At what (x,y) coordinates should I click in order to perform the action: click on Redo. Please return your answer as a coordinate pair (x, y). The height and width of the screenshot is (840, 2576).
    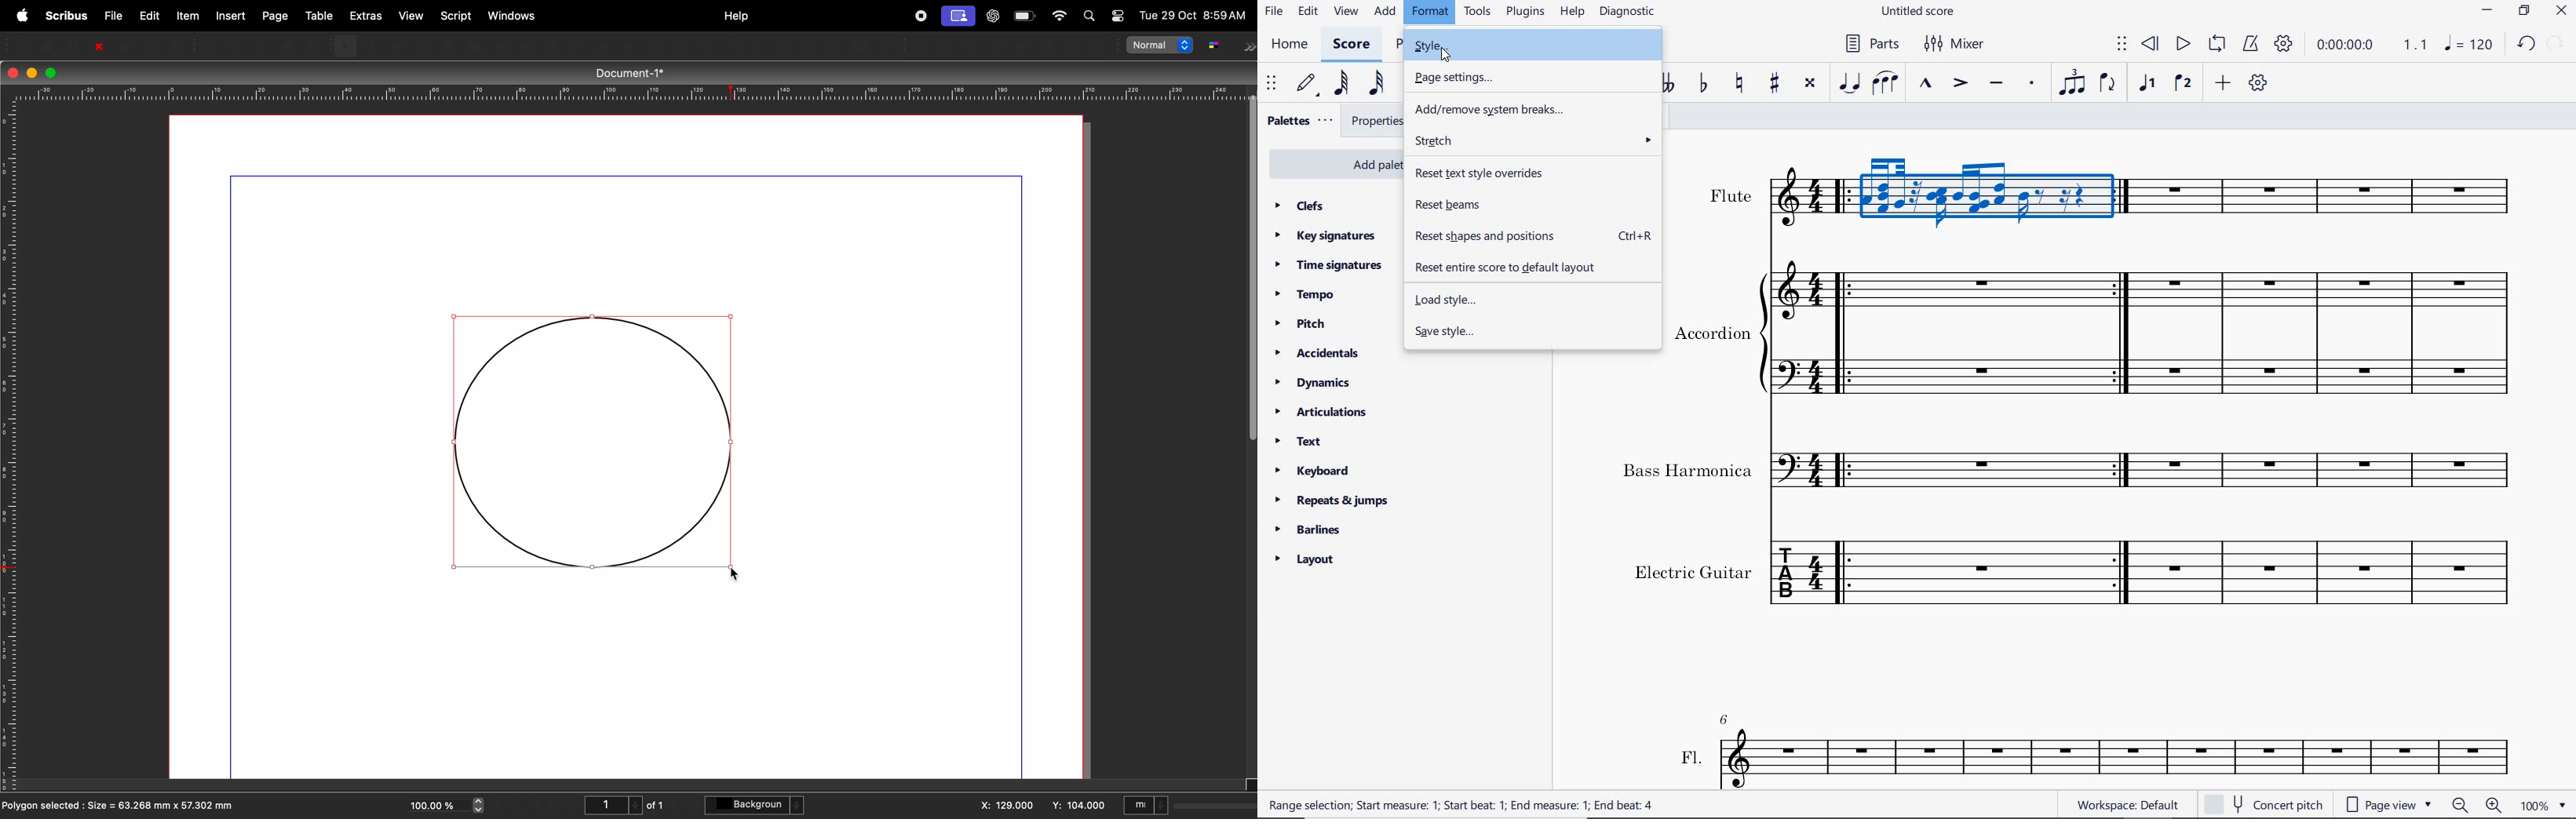
    Looking at the image, I should click on (237, 45).